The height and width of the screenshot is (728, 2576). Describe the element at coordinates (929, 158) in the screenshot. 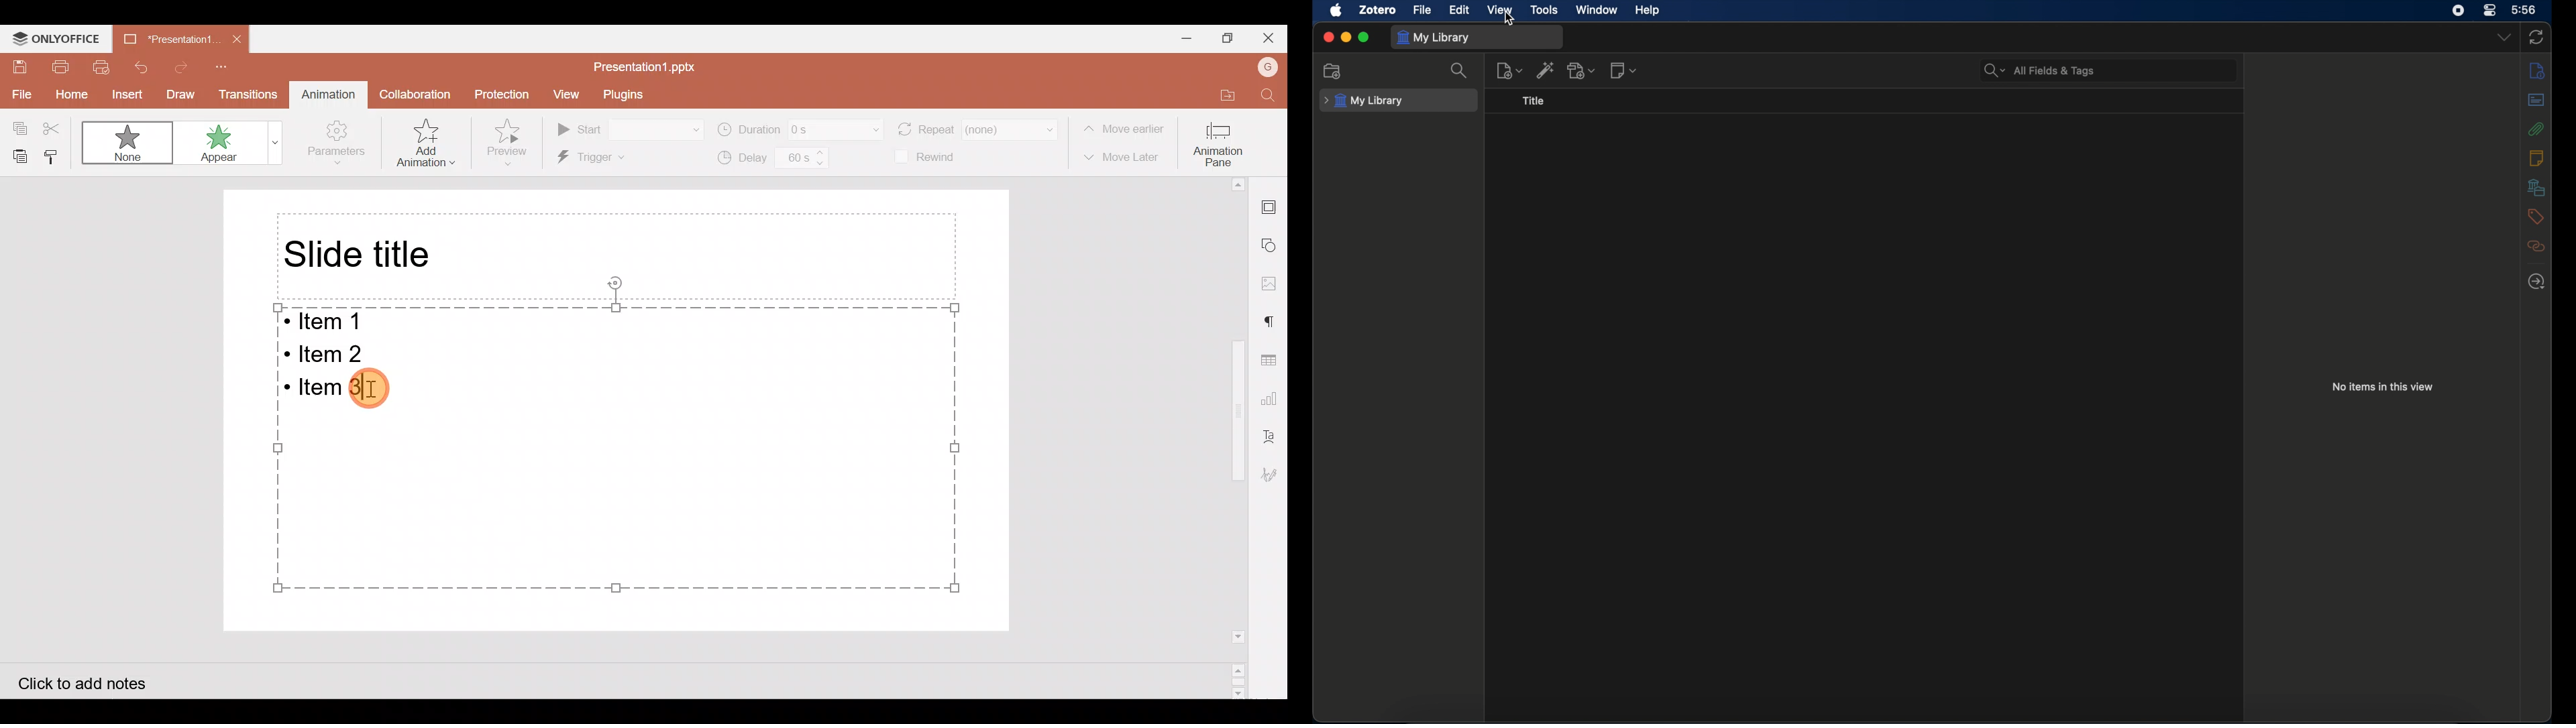

I see `Rewind` at that location.